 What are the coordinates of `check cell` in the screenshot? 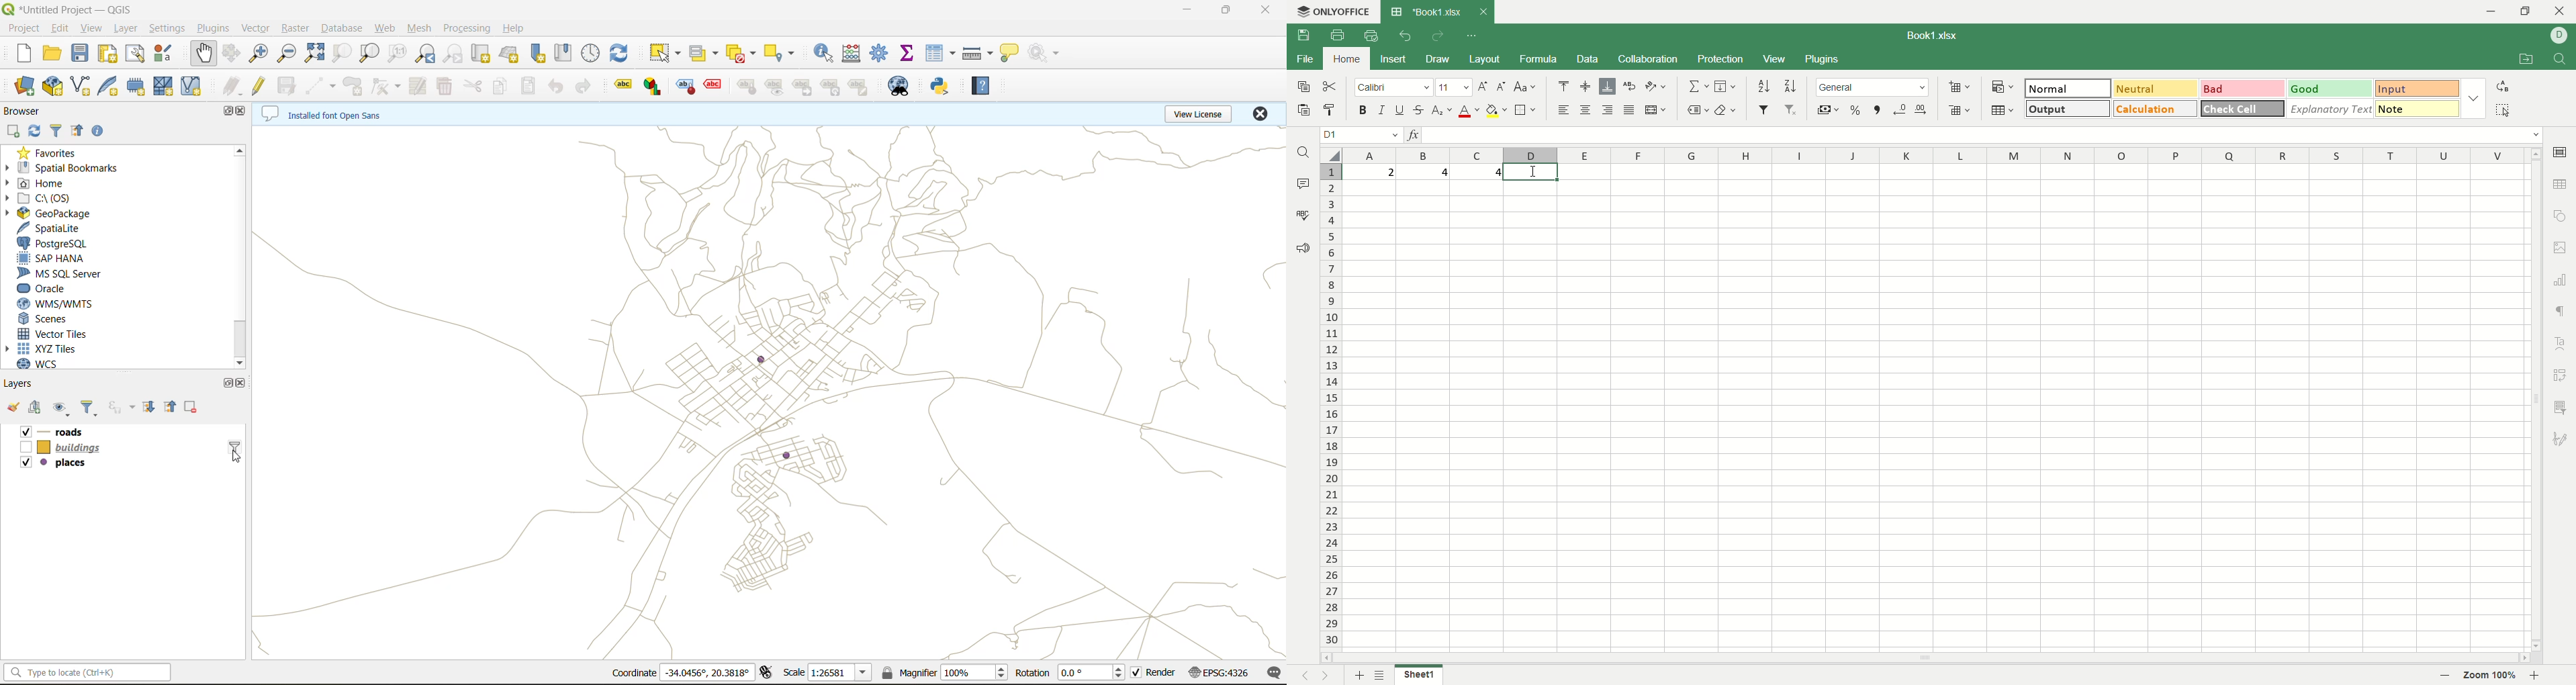 It's located at (2242, 108).